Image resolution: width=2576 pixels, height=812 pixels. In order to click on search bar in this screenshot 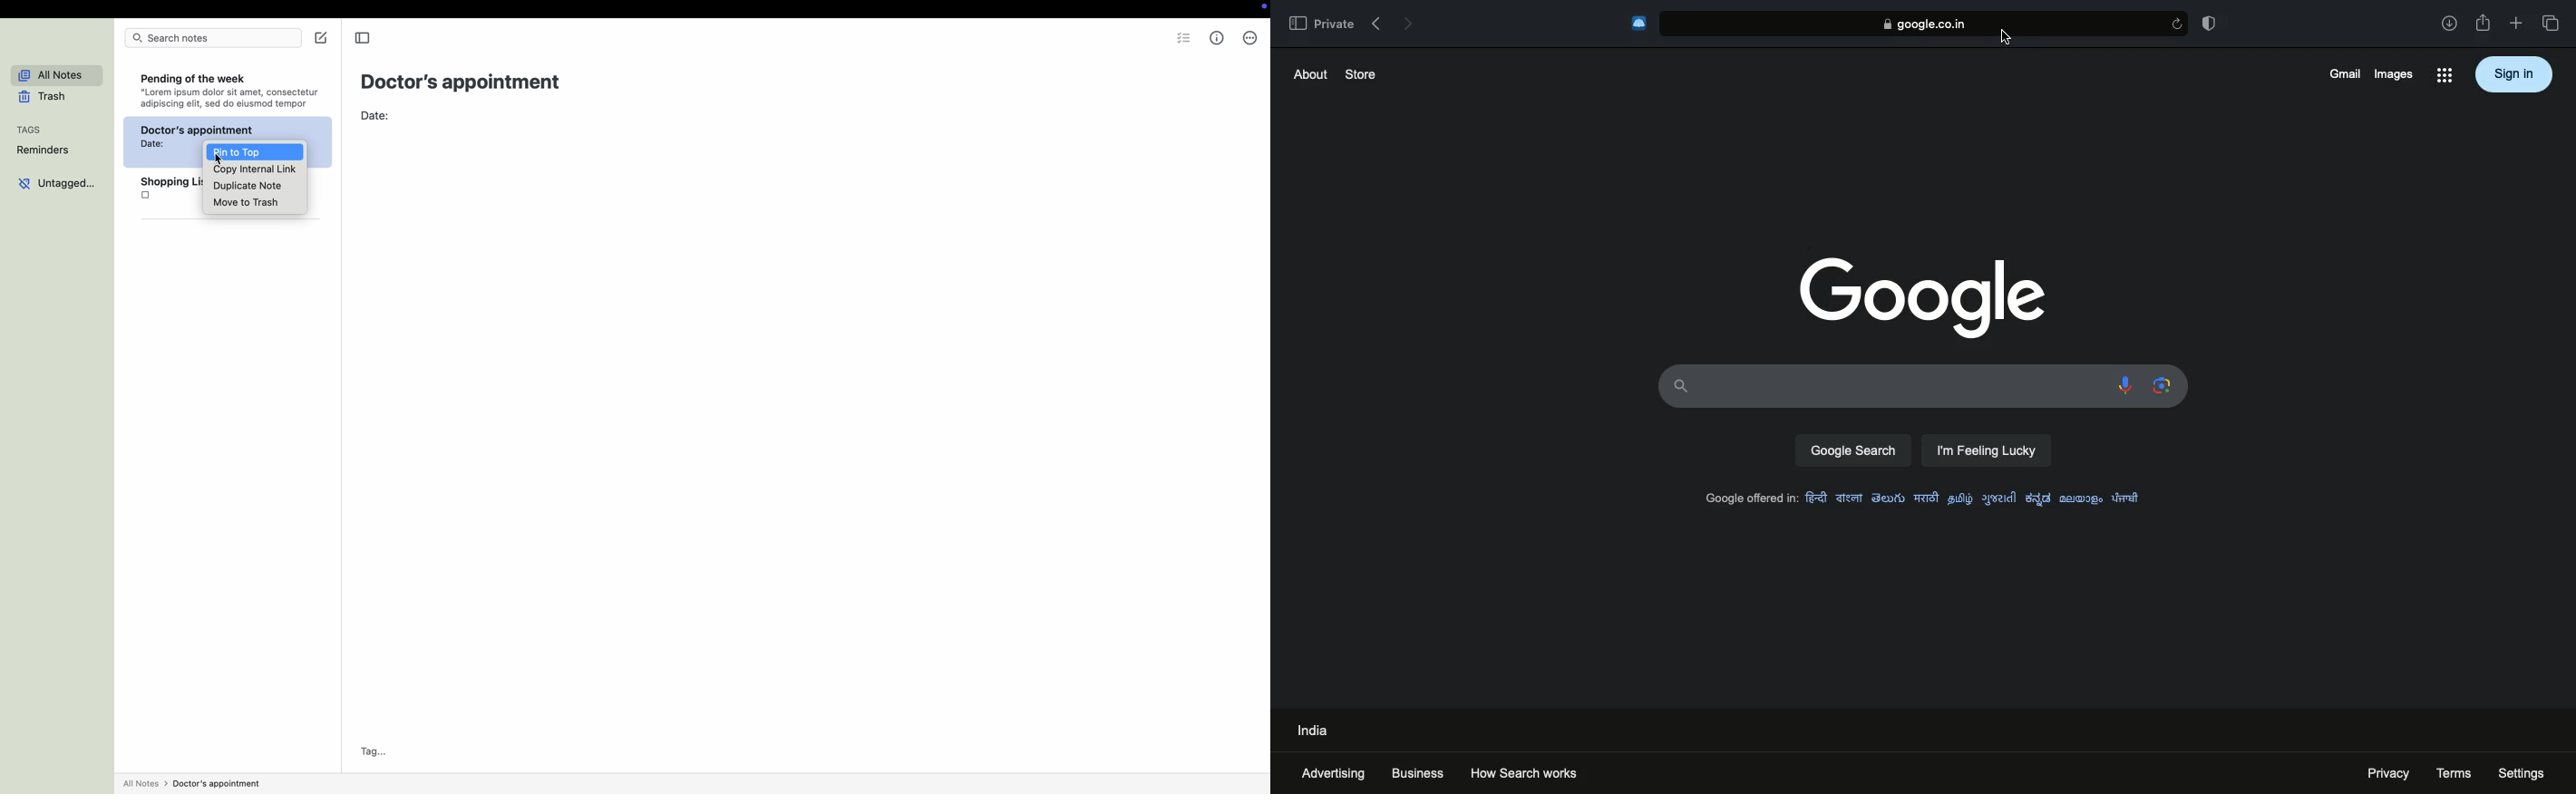, I will do `click(214, 38)`.